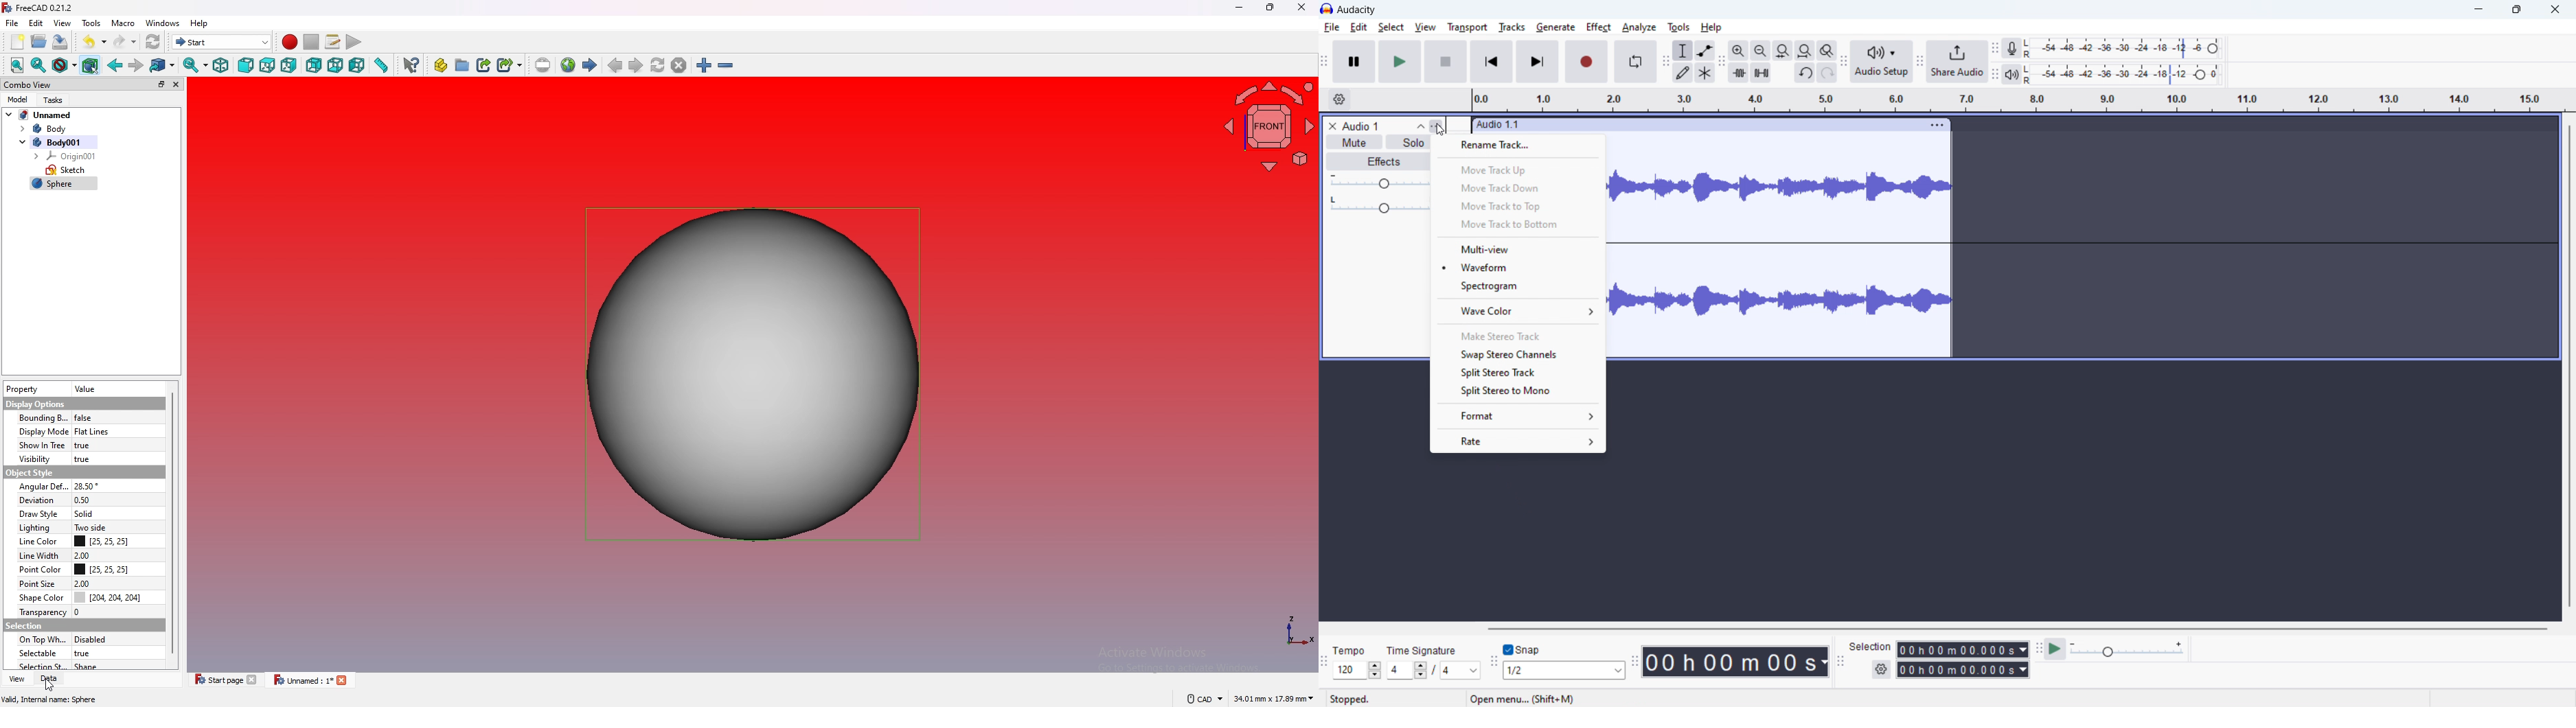  Describe the element at coordinates (1357, 670) in the screenshot. I see `set tempo` at that location.